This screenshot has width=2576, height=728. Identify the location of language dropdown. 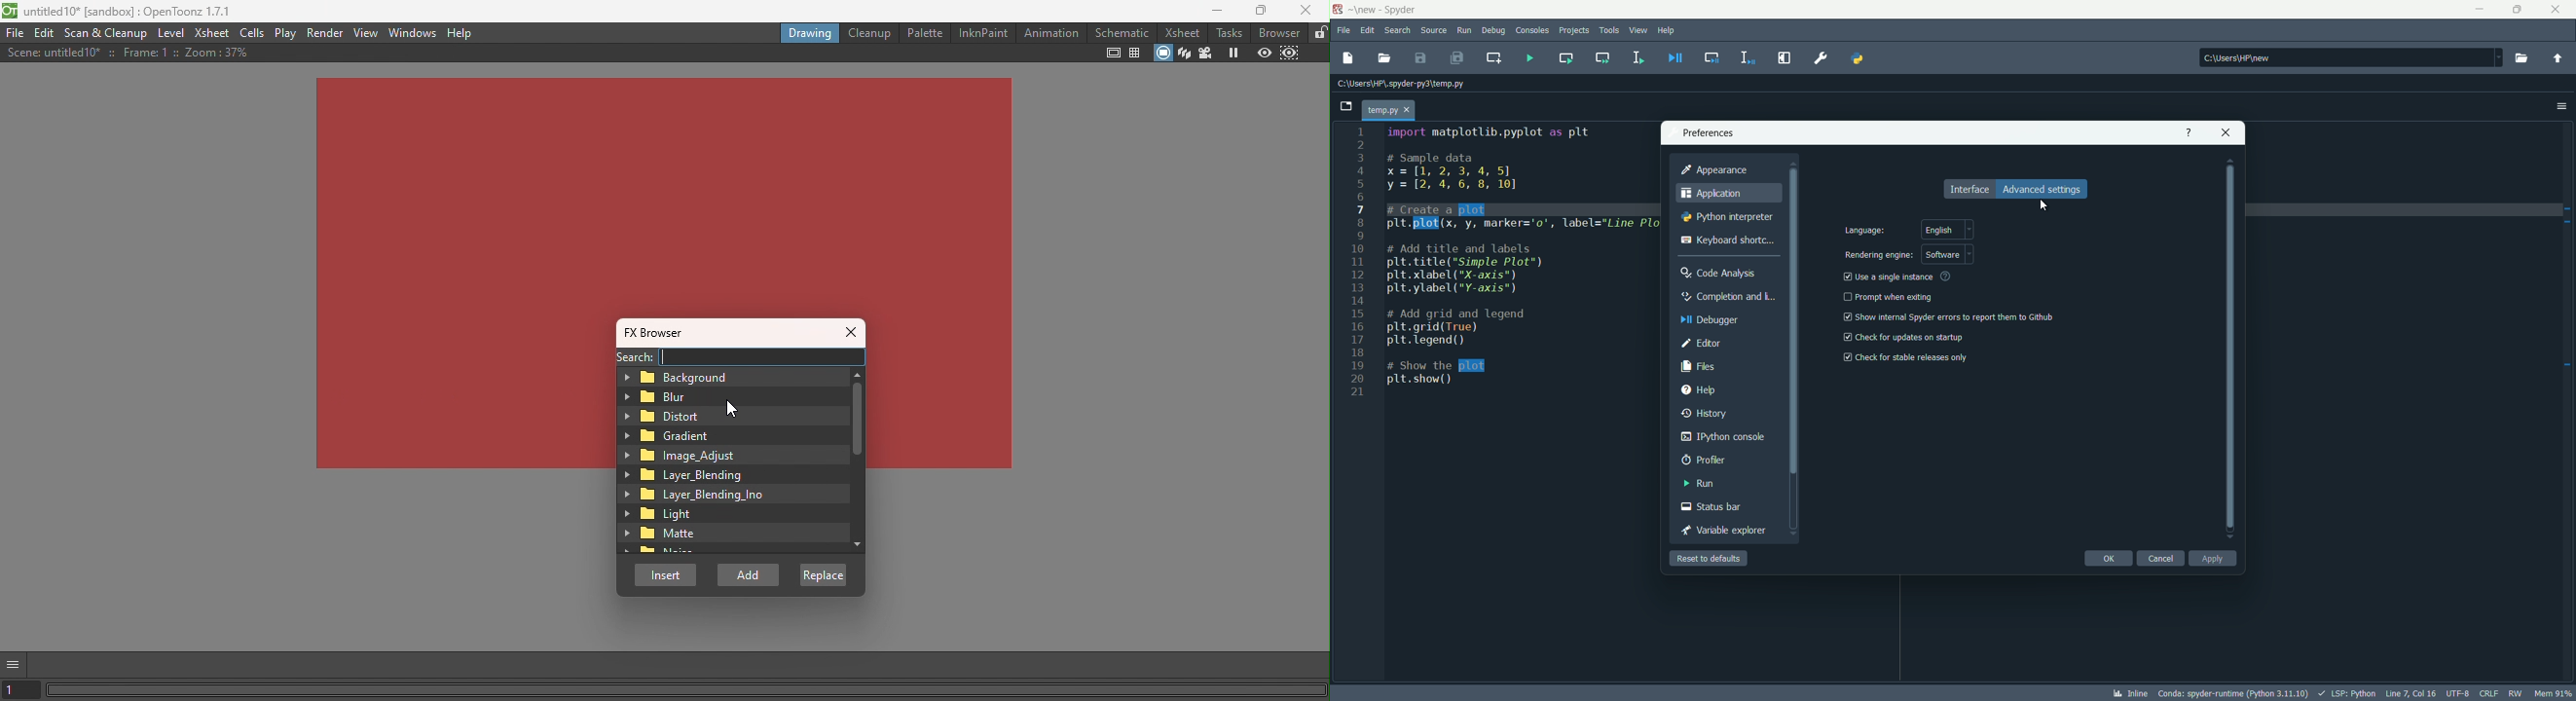
(1949, 229).